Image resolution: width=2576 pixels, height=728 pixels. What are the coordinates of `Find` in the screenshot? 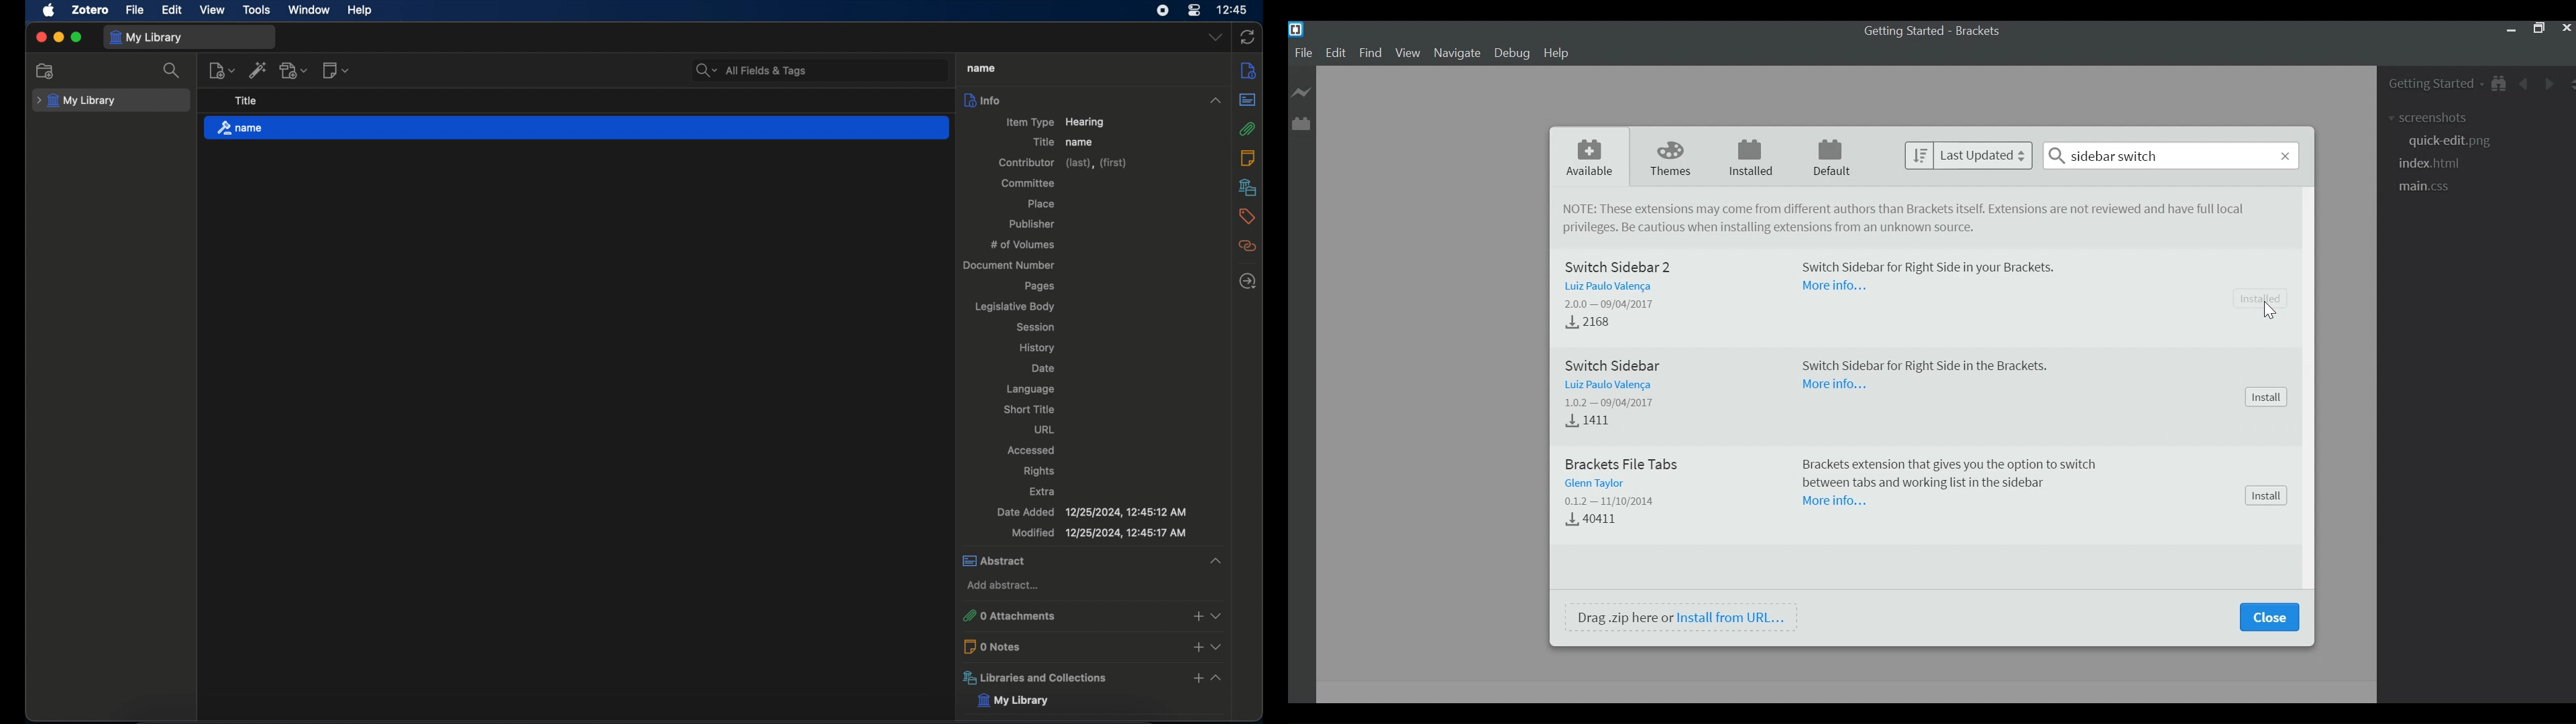 It's located at (1371, 54).